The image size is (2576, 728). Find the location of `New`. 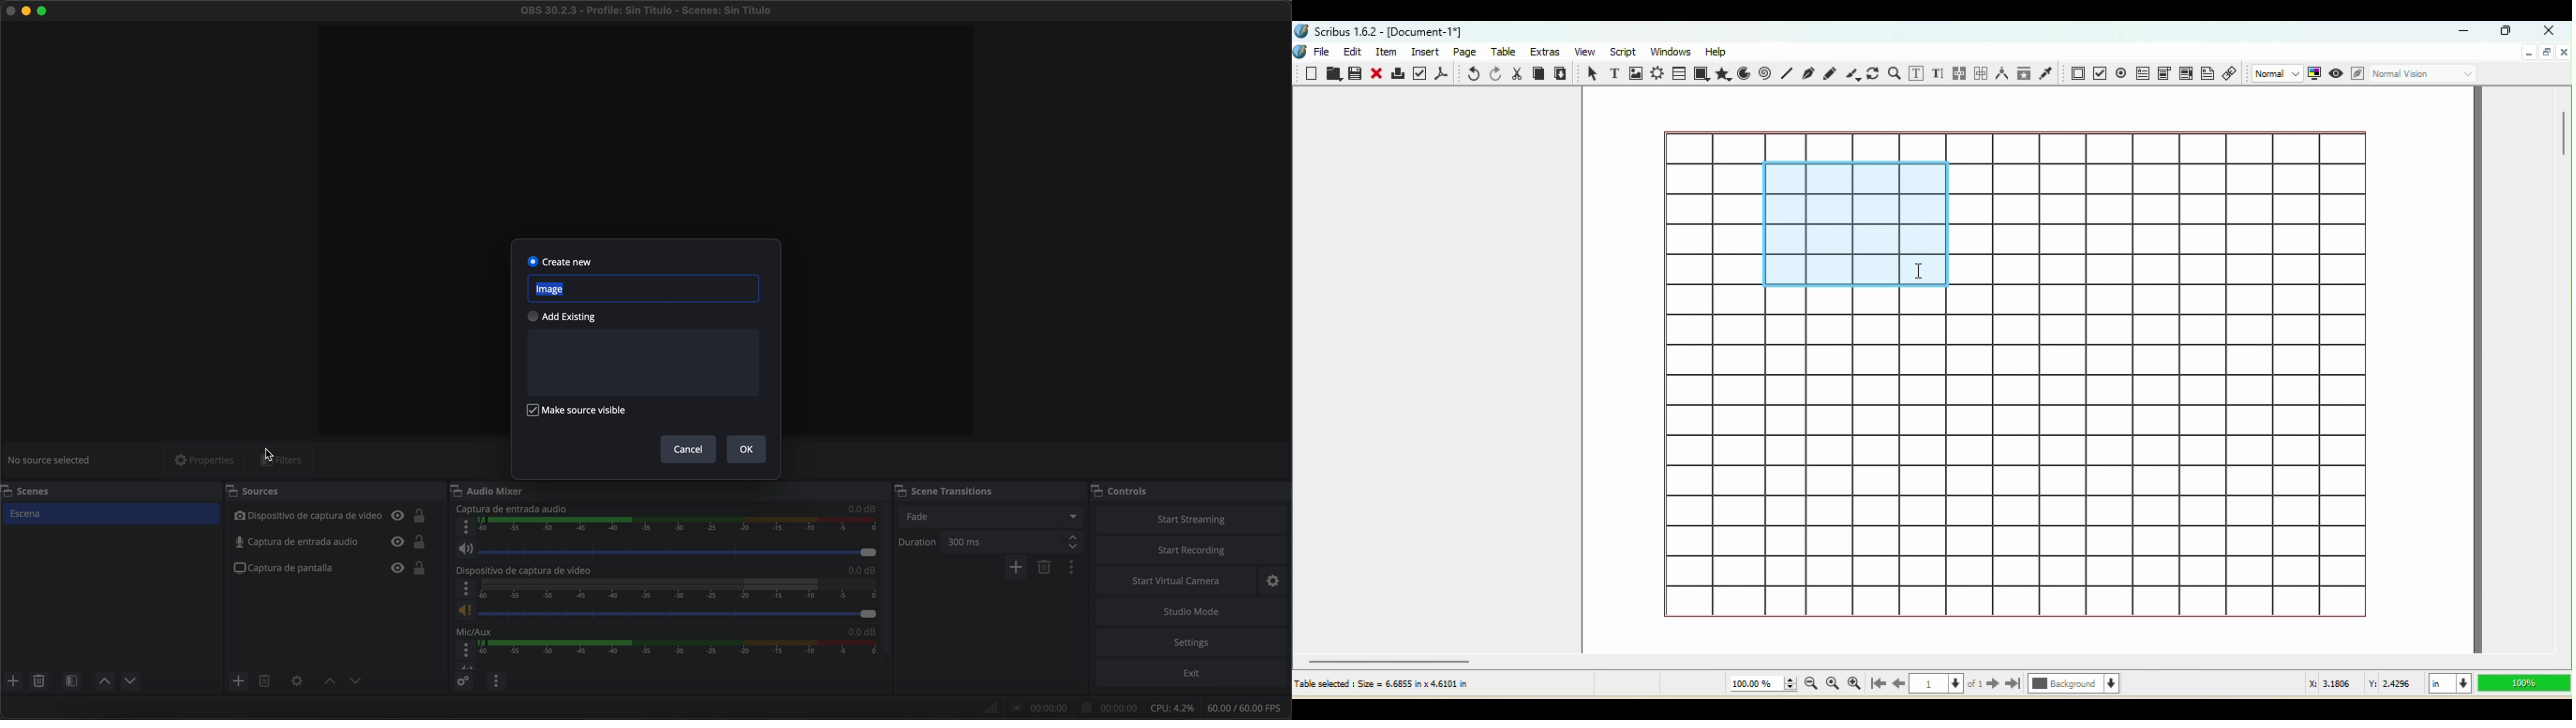

New is located at coordinates (1313, 74).